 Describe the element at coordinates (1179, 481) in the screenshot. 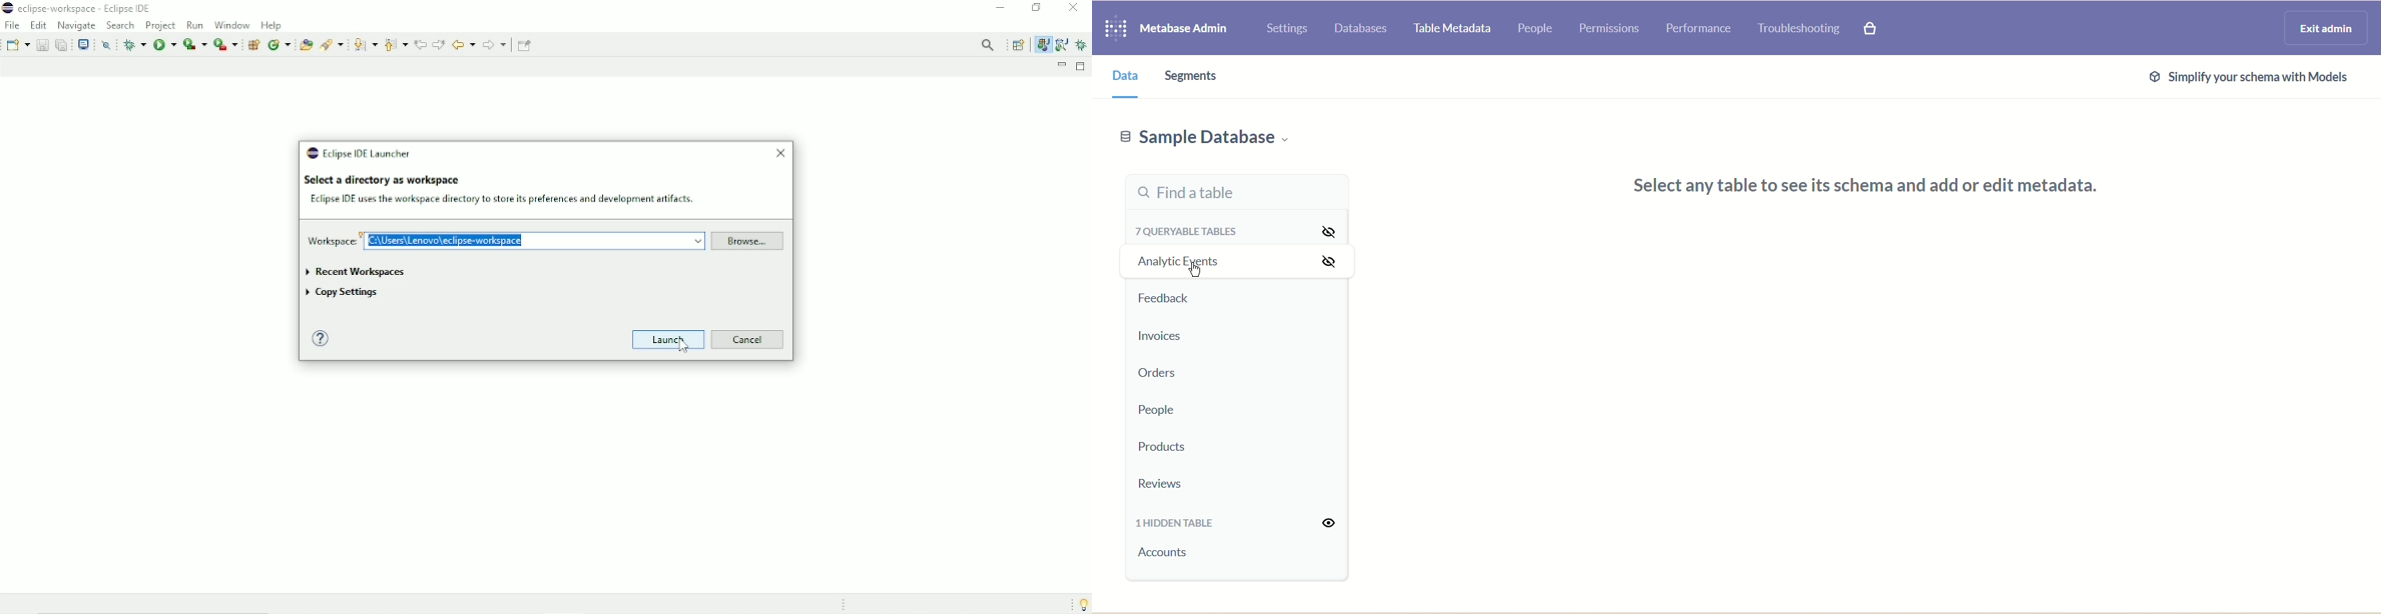

I see `Reviews` at that location.